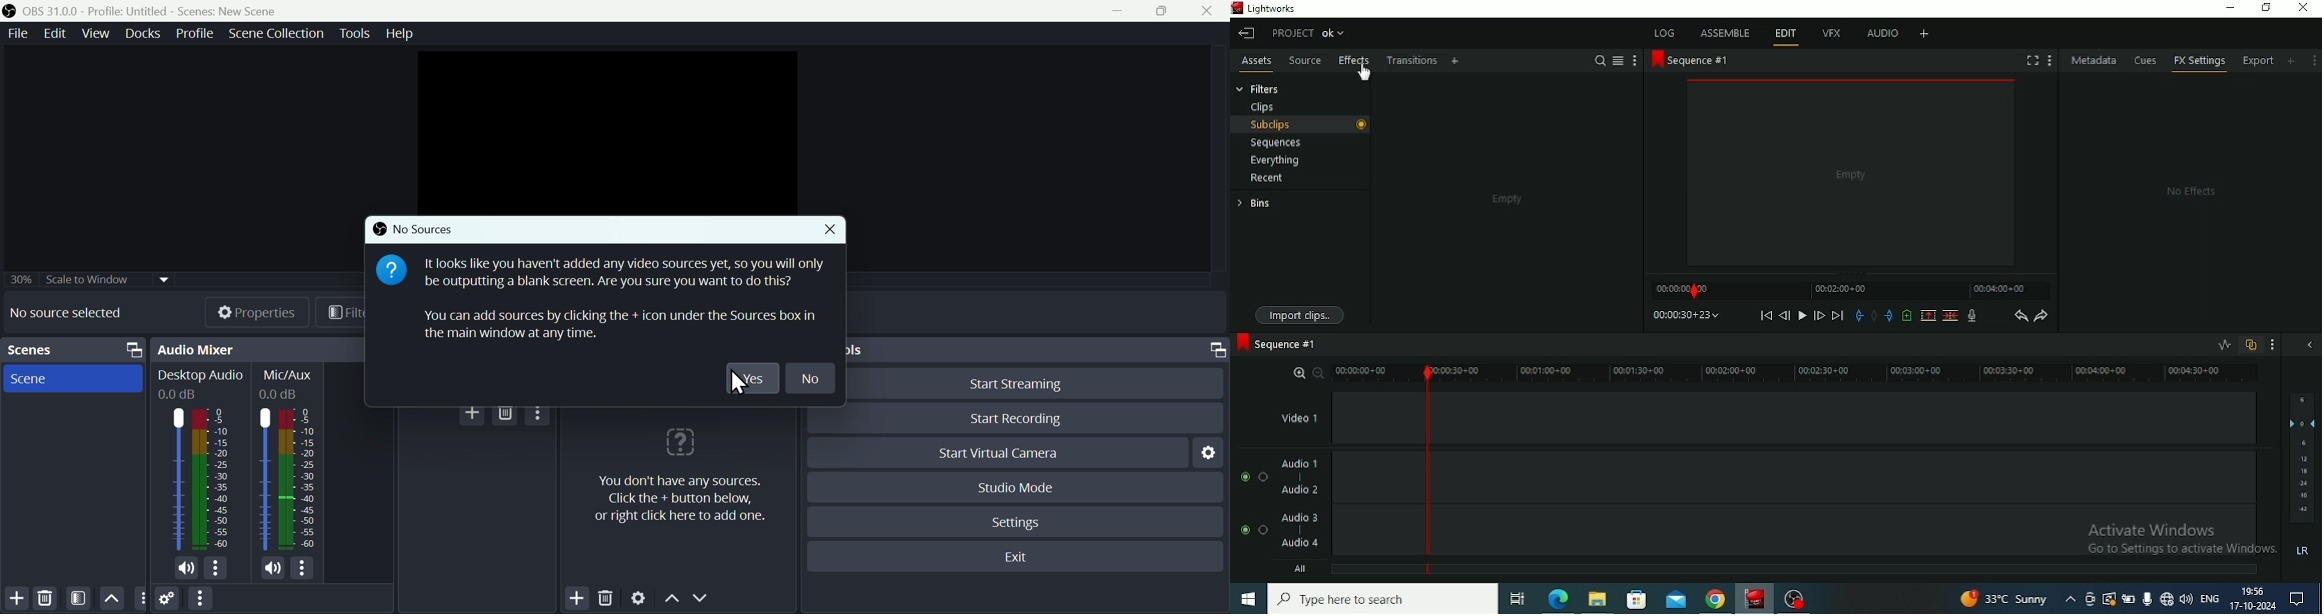 The width and height of the screenshot is (2324, 616). Describe the element at coordinates (1019, 521) in the screenshot. I see `Settings` at that location.